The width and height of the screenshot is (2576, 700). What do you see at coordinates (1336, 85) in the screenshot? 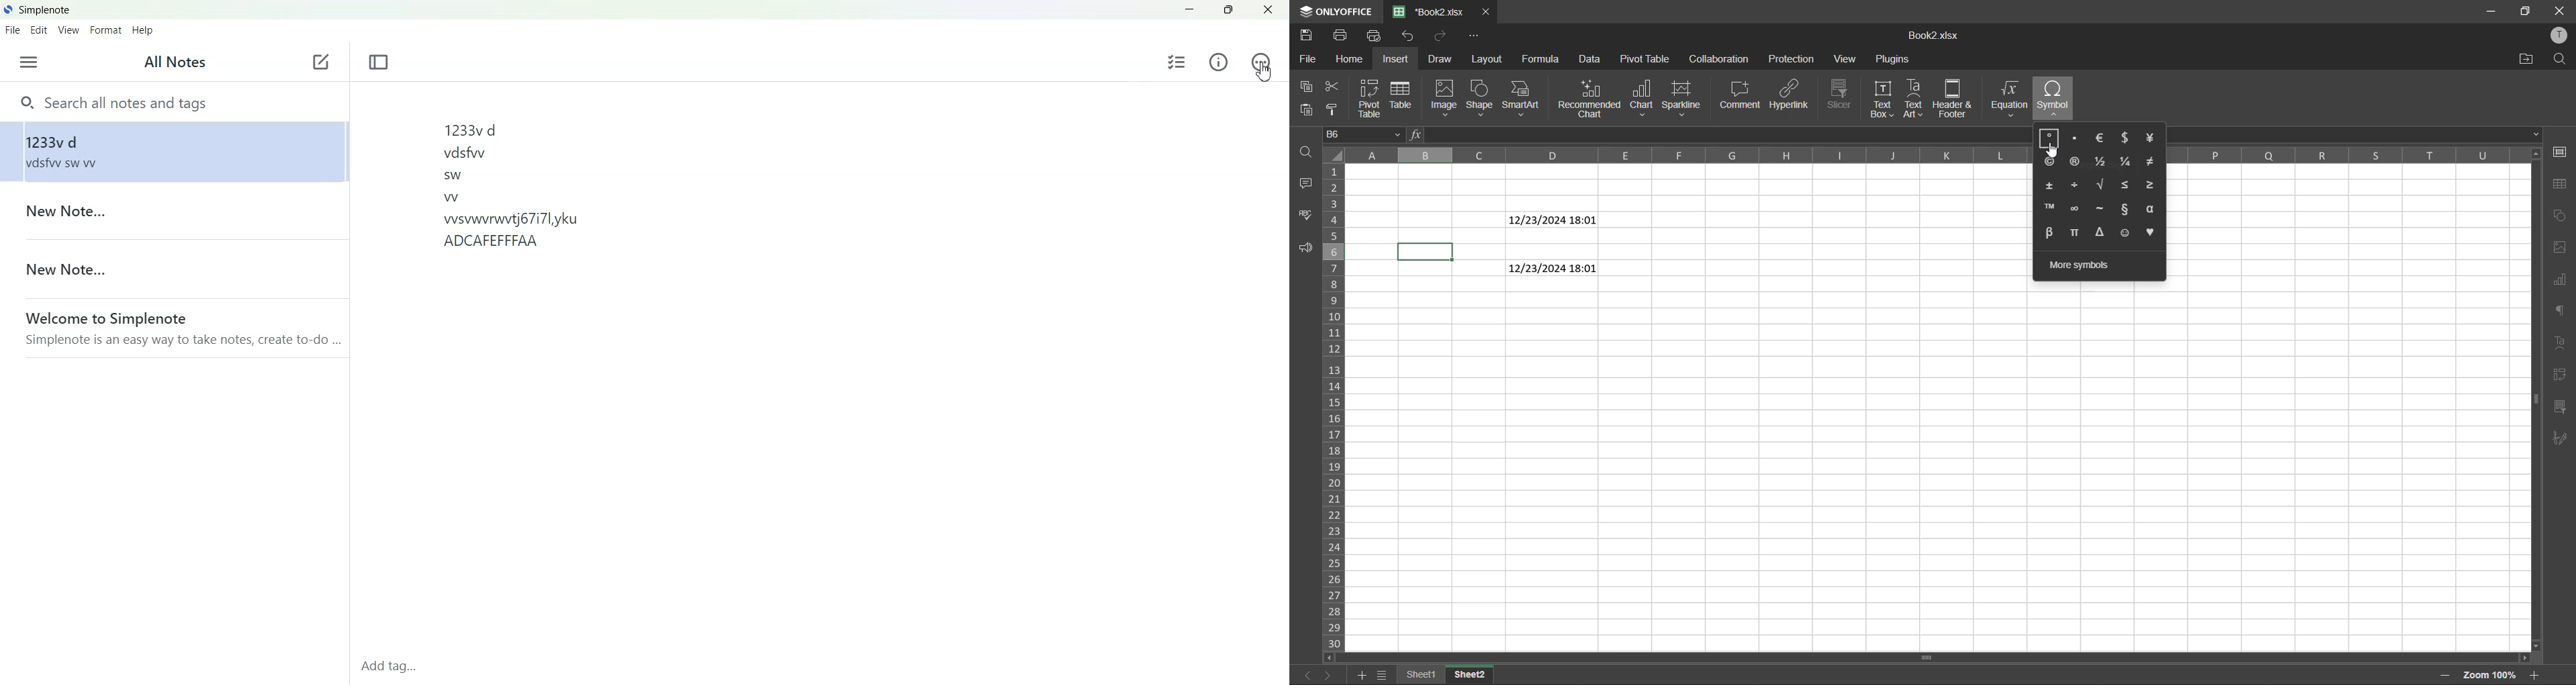
I see `cut` at bounding box center [1336, 85].